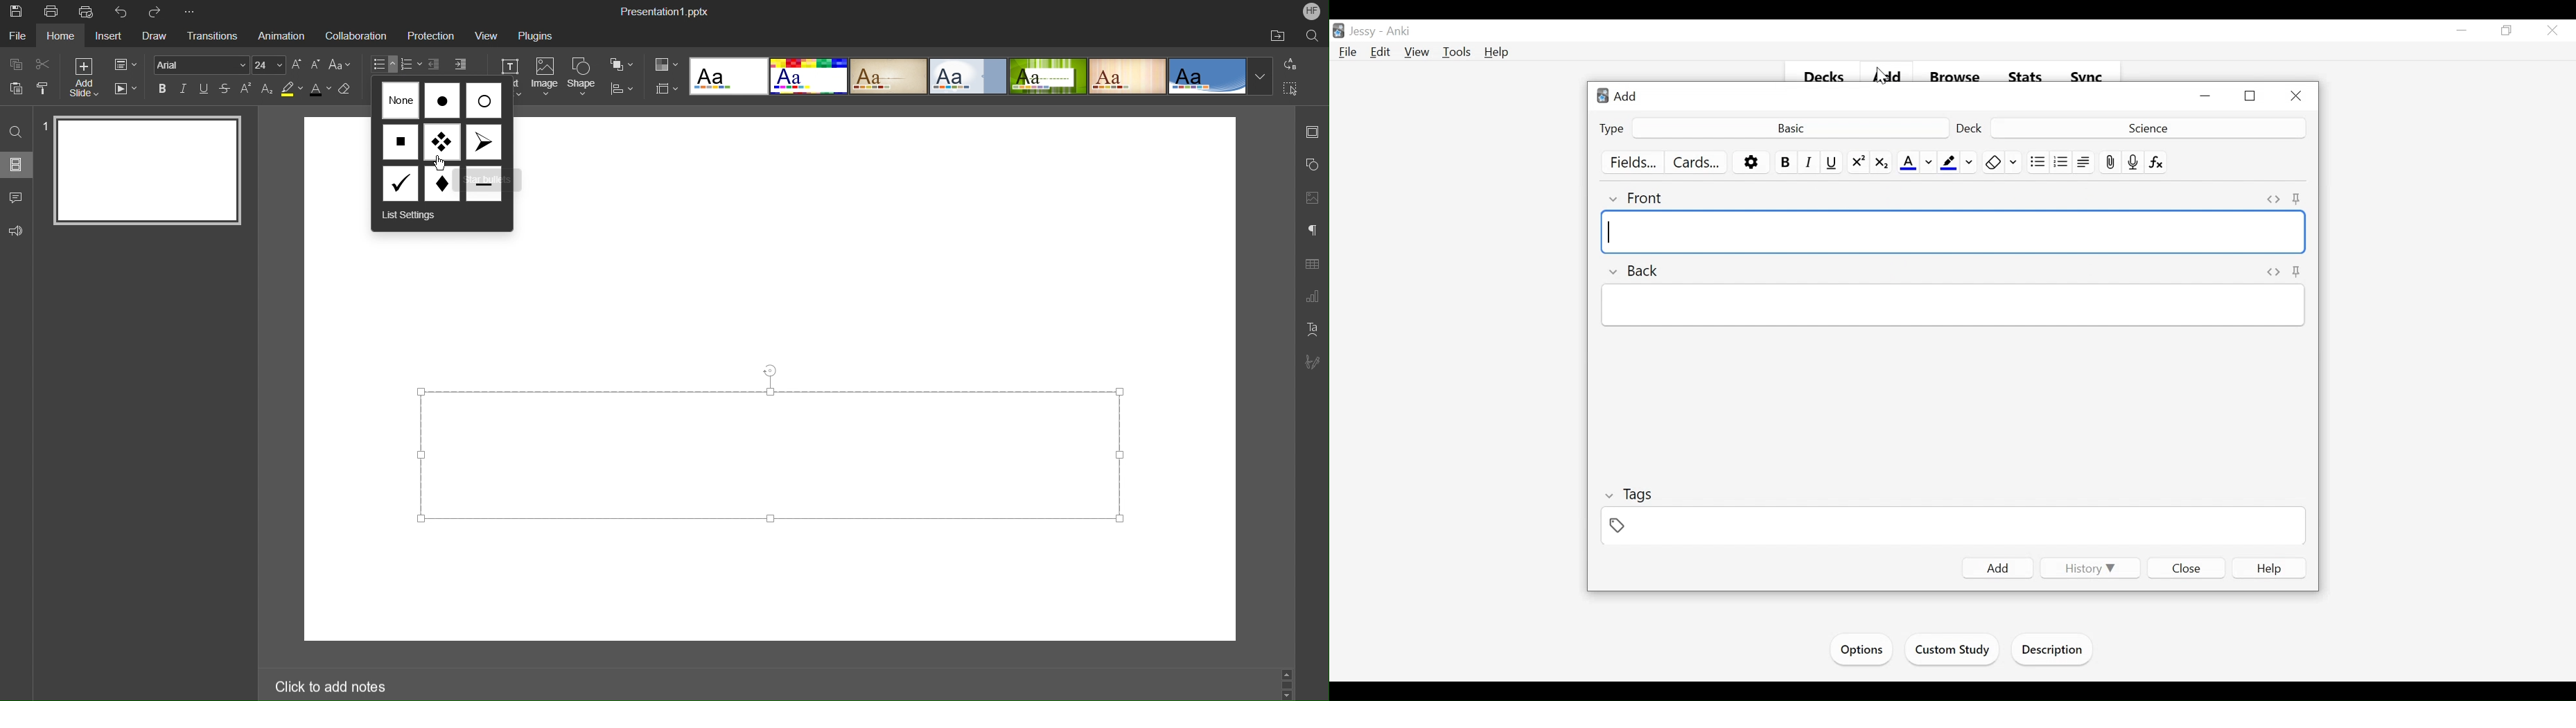 This screenshot has width=2576, height=728. I want to click on Color, so click(666, 64).